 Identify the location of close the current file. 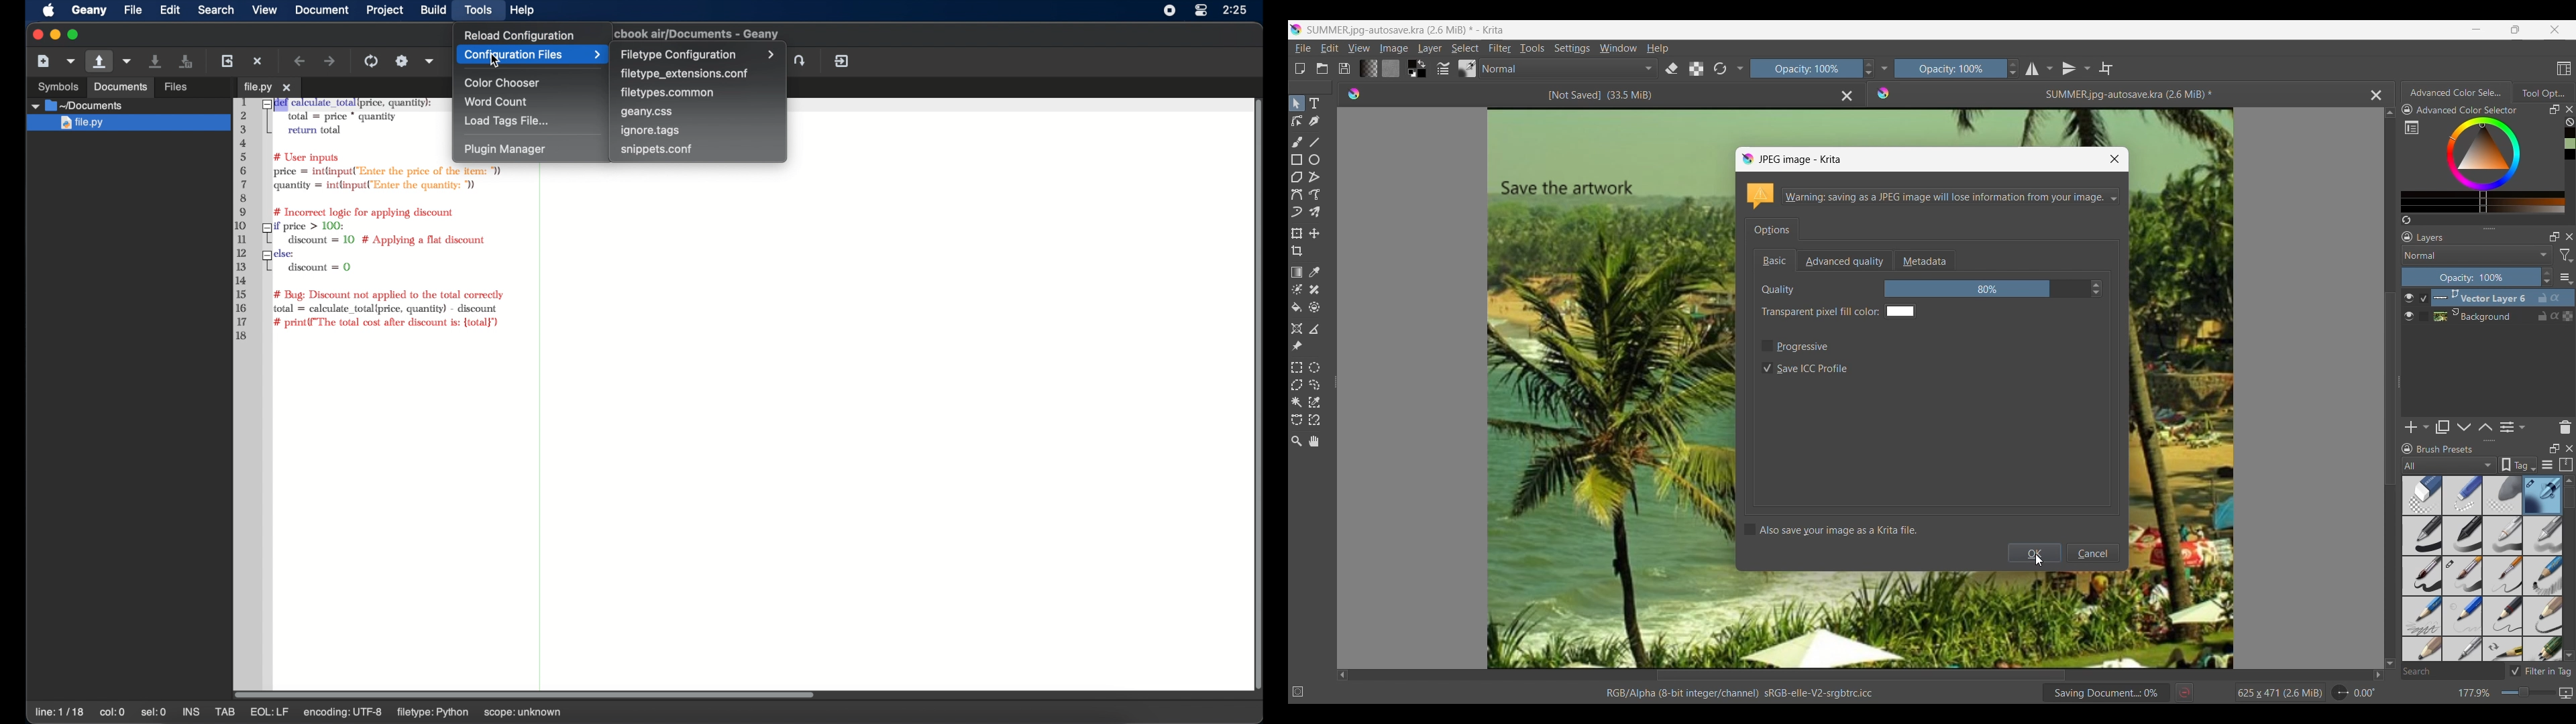
(258, 61).